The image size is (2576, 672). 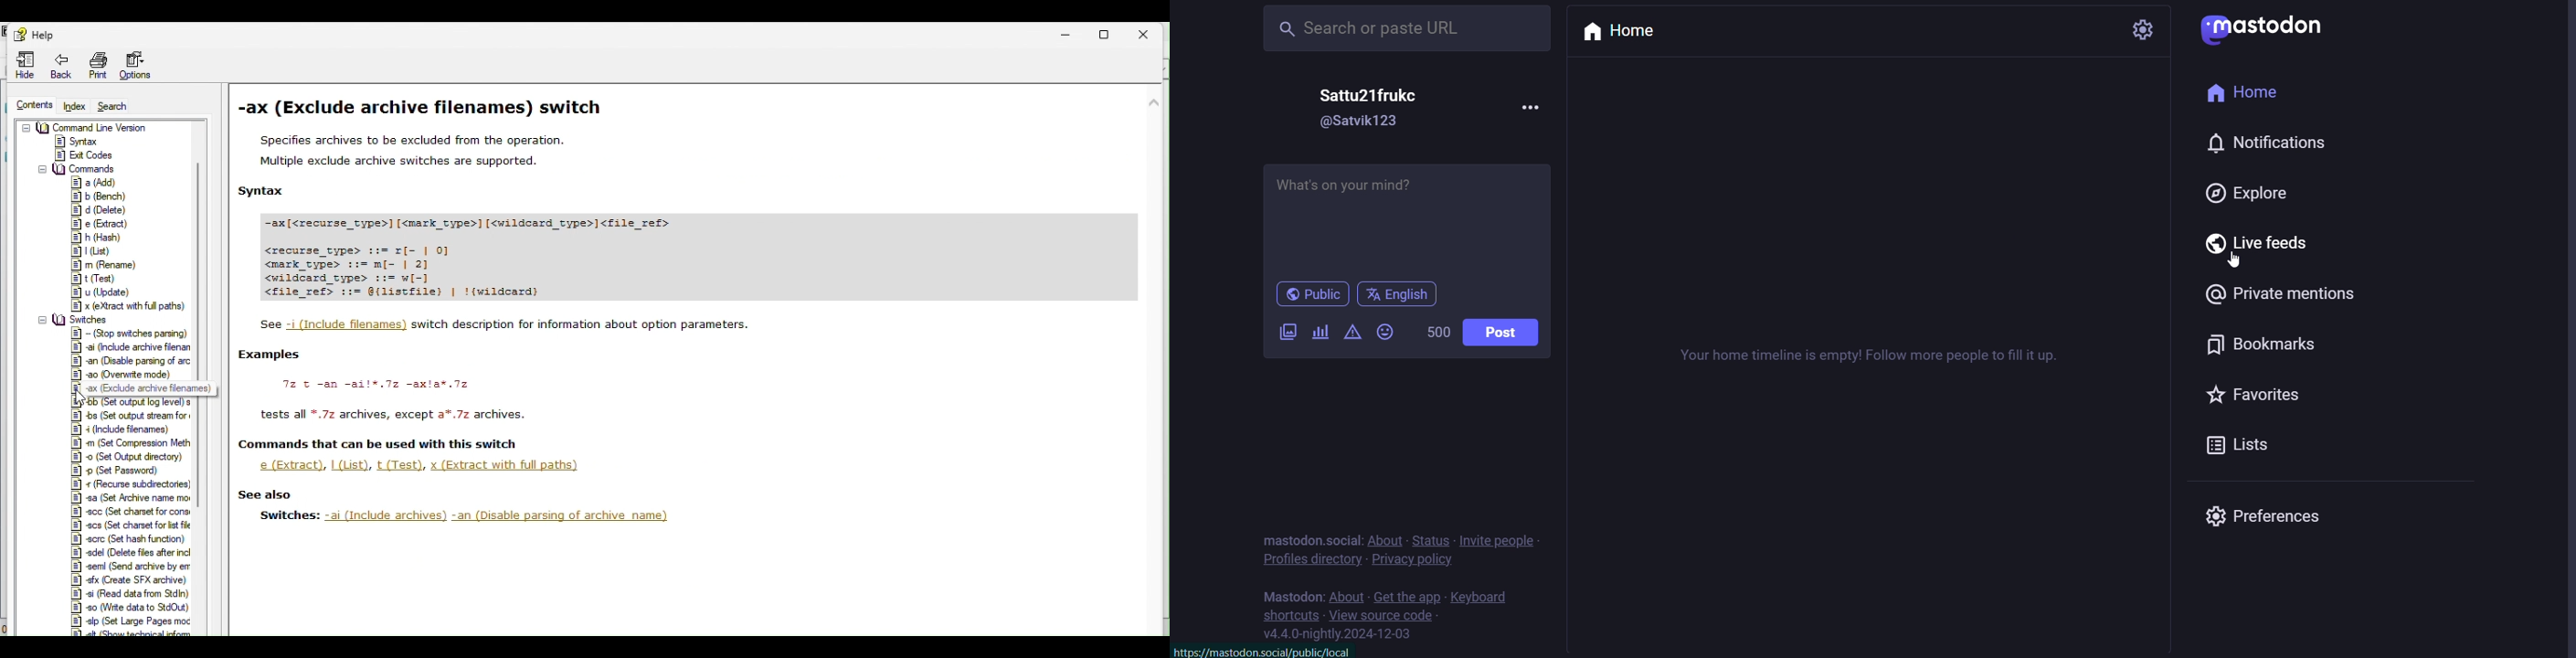 I want to click on Minimise, so click(x=1065, y=29).